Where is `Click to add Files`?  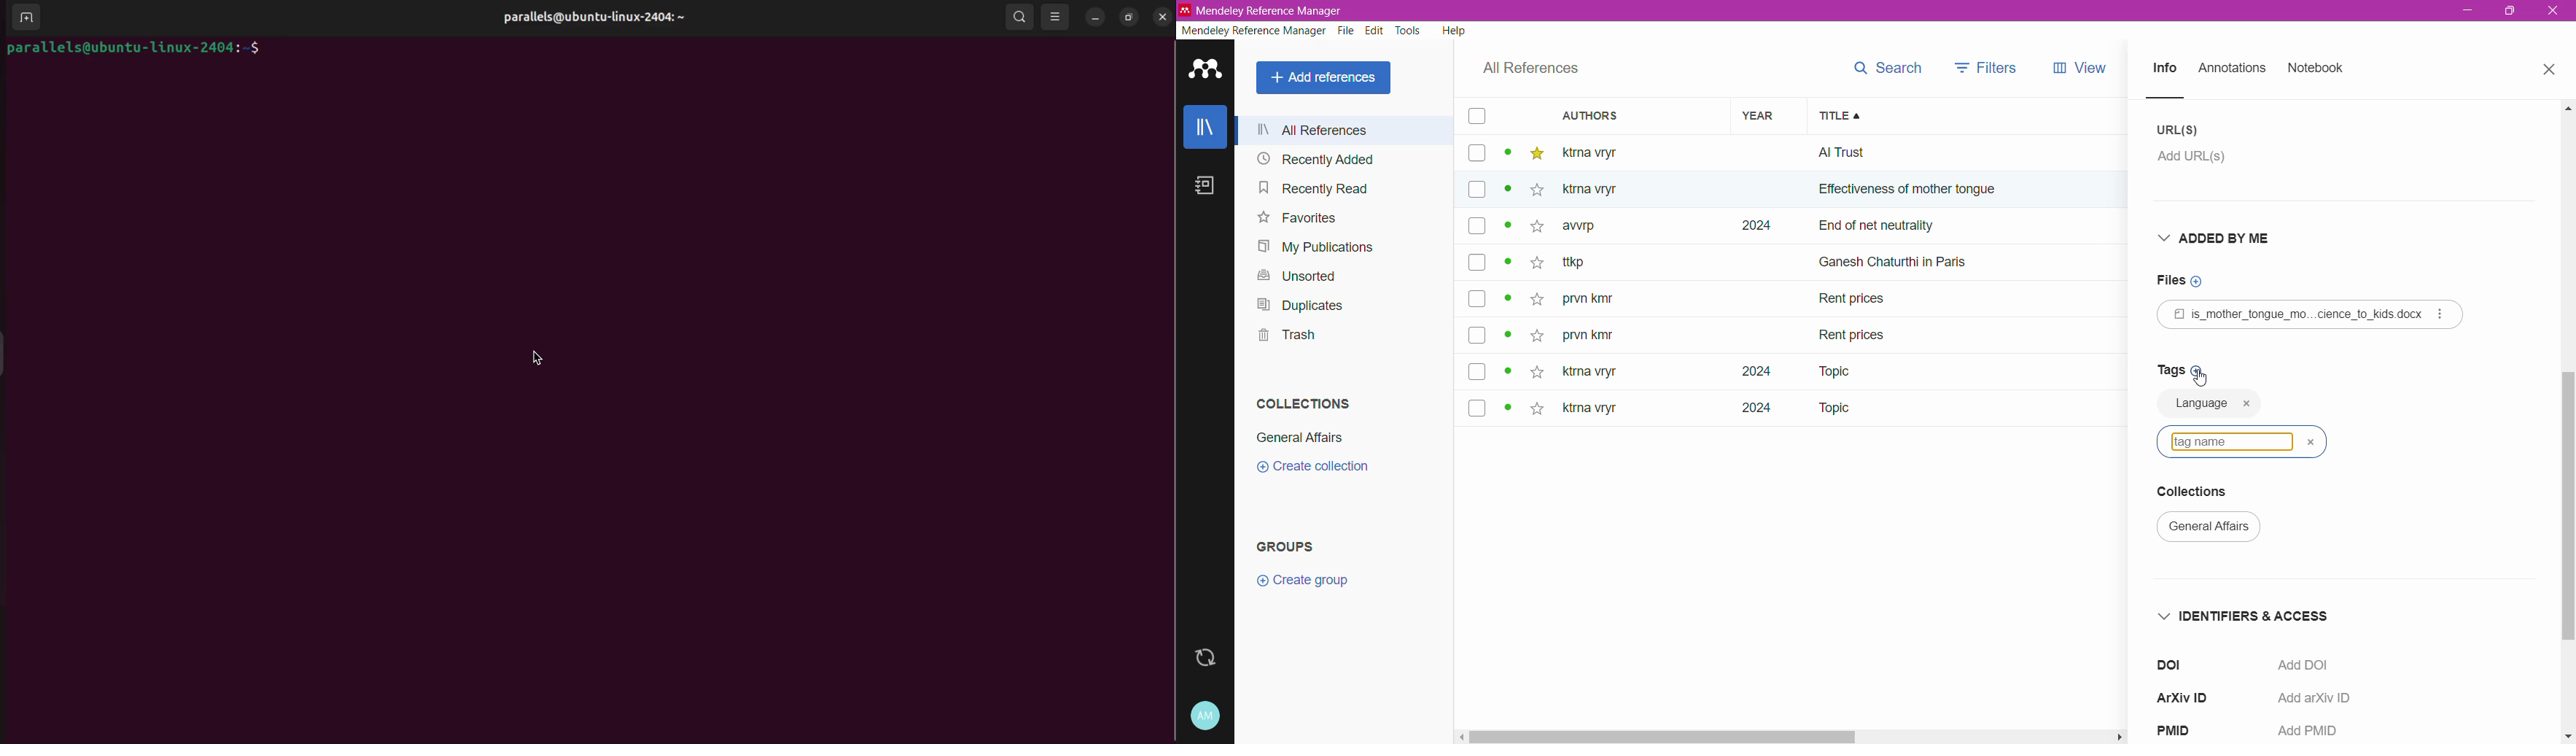 Click to add Files is located at coordinates (2187, 281).